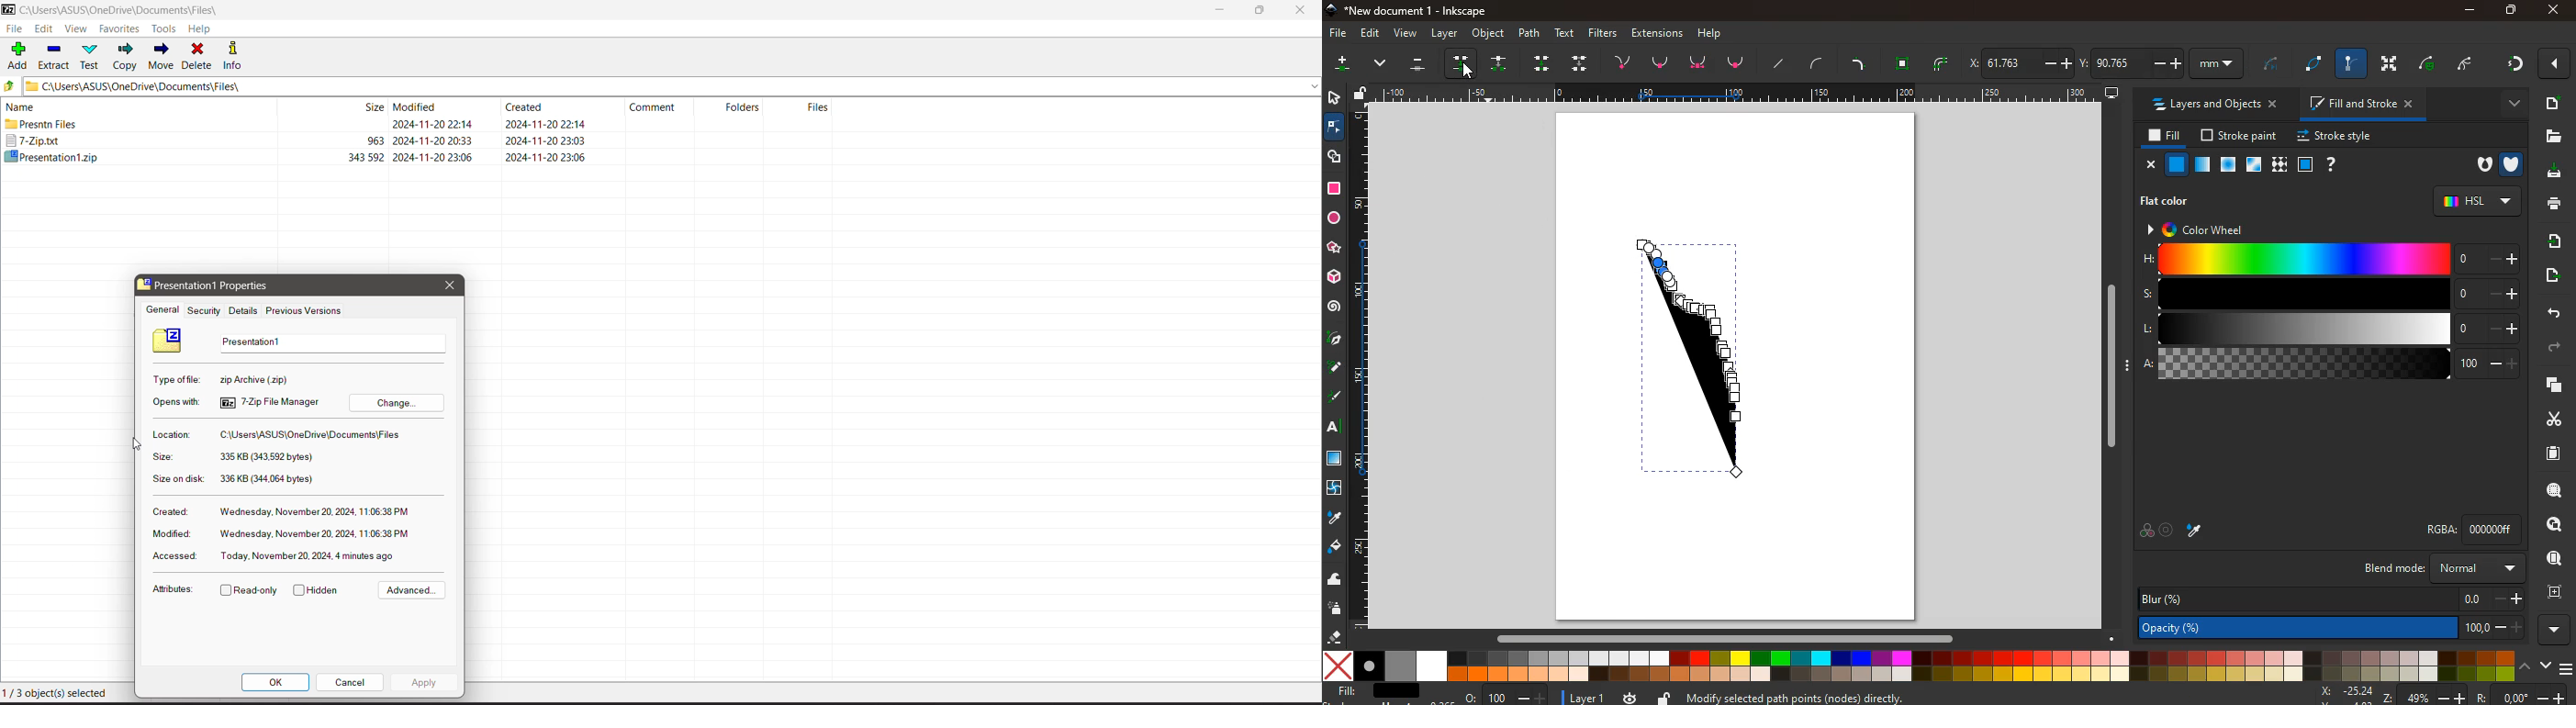  What do you see at coordinates (2328, 294) in the screenshot?
I see `s` at bounding box center [2328, 294].